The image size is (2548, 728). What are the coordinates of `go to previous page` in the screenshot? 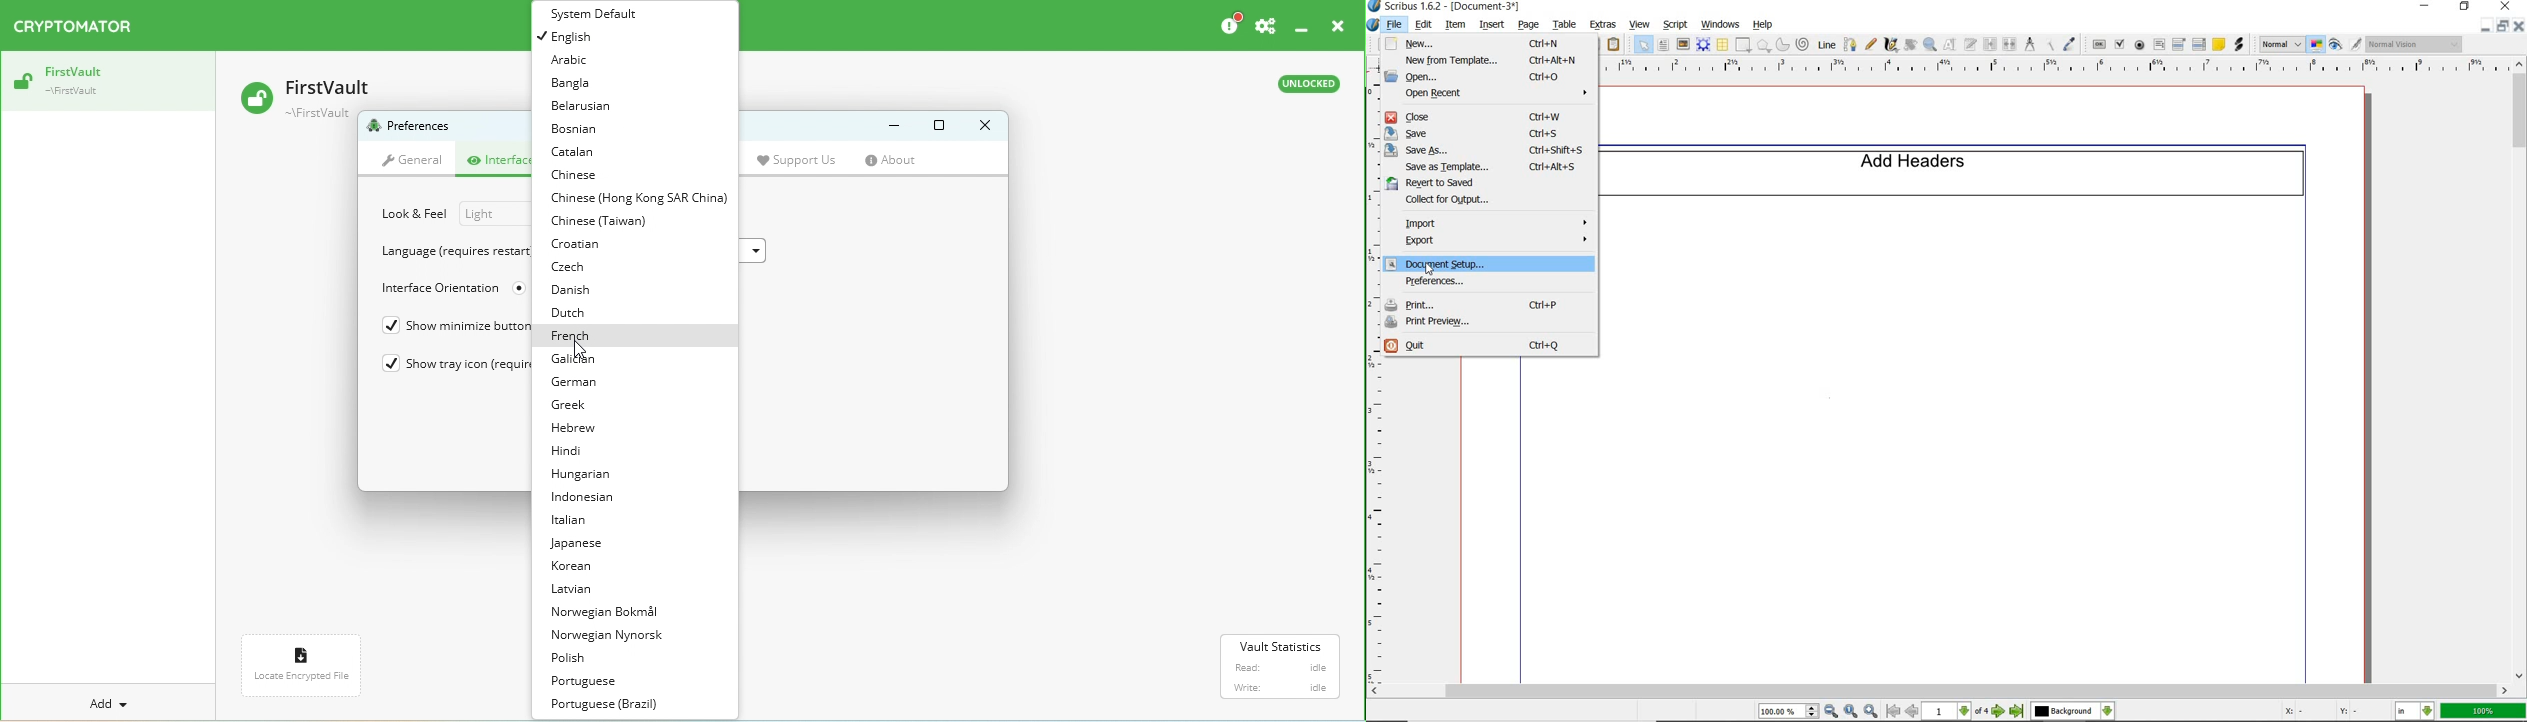 It's located at (1913, 712).